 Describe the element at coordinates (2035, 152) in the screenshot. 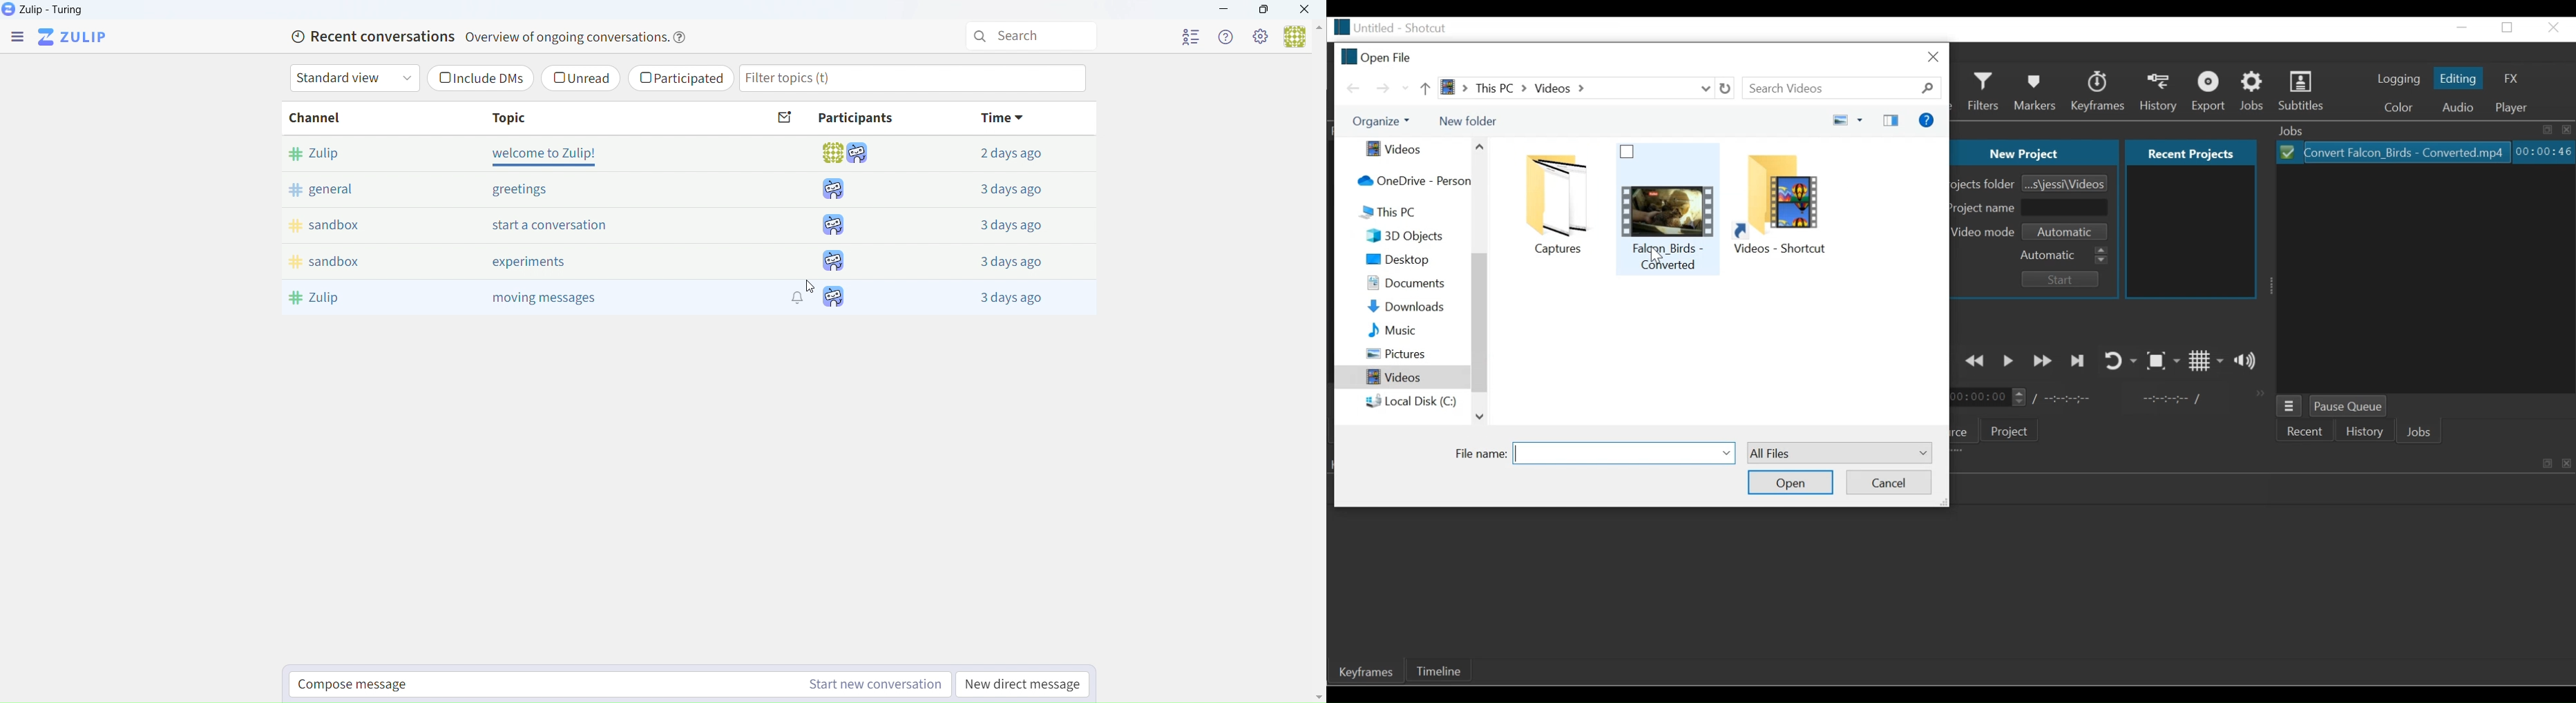

I see `New Project` at that location.